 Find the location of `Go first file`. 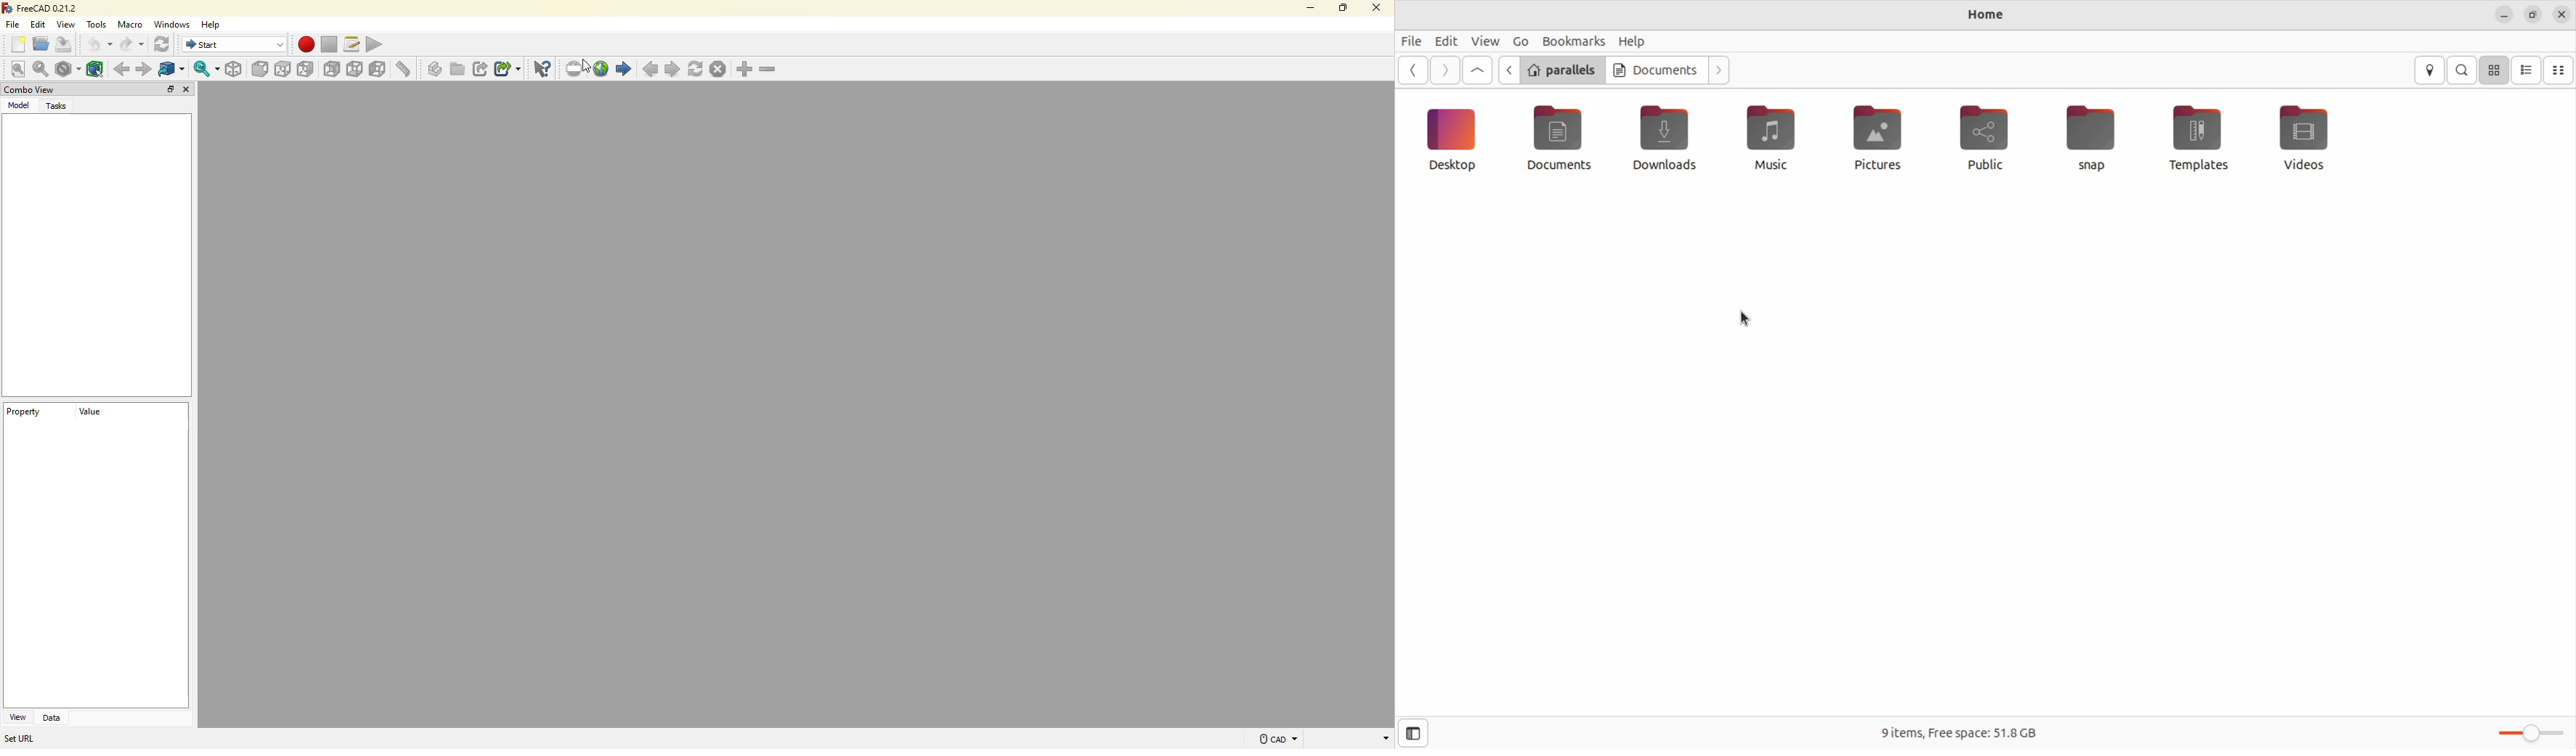

Go first file is located at coordinates (1477, 71).